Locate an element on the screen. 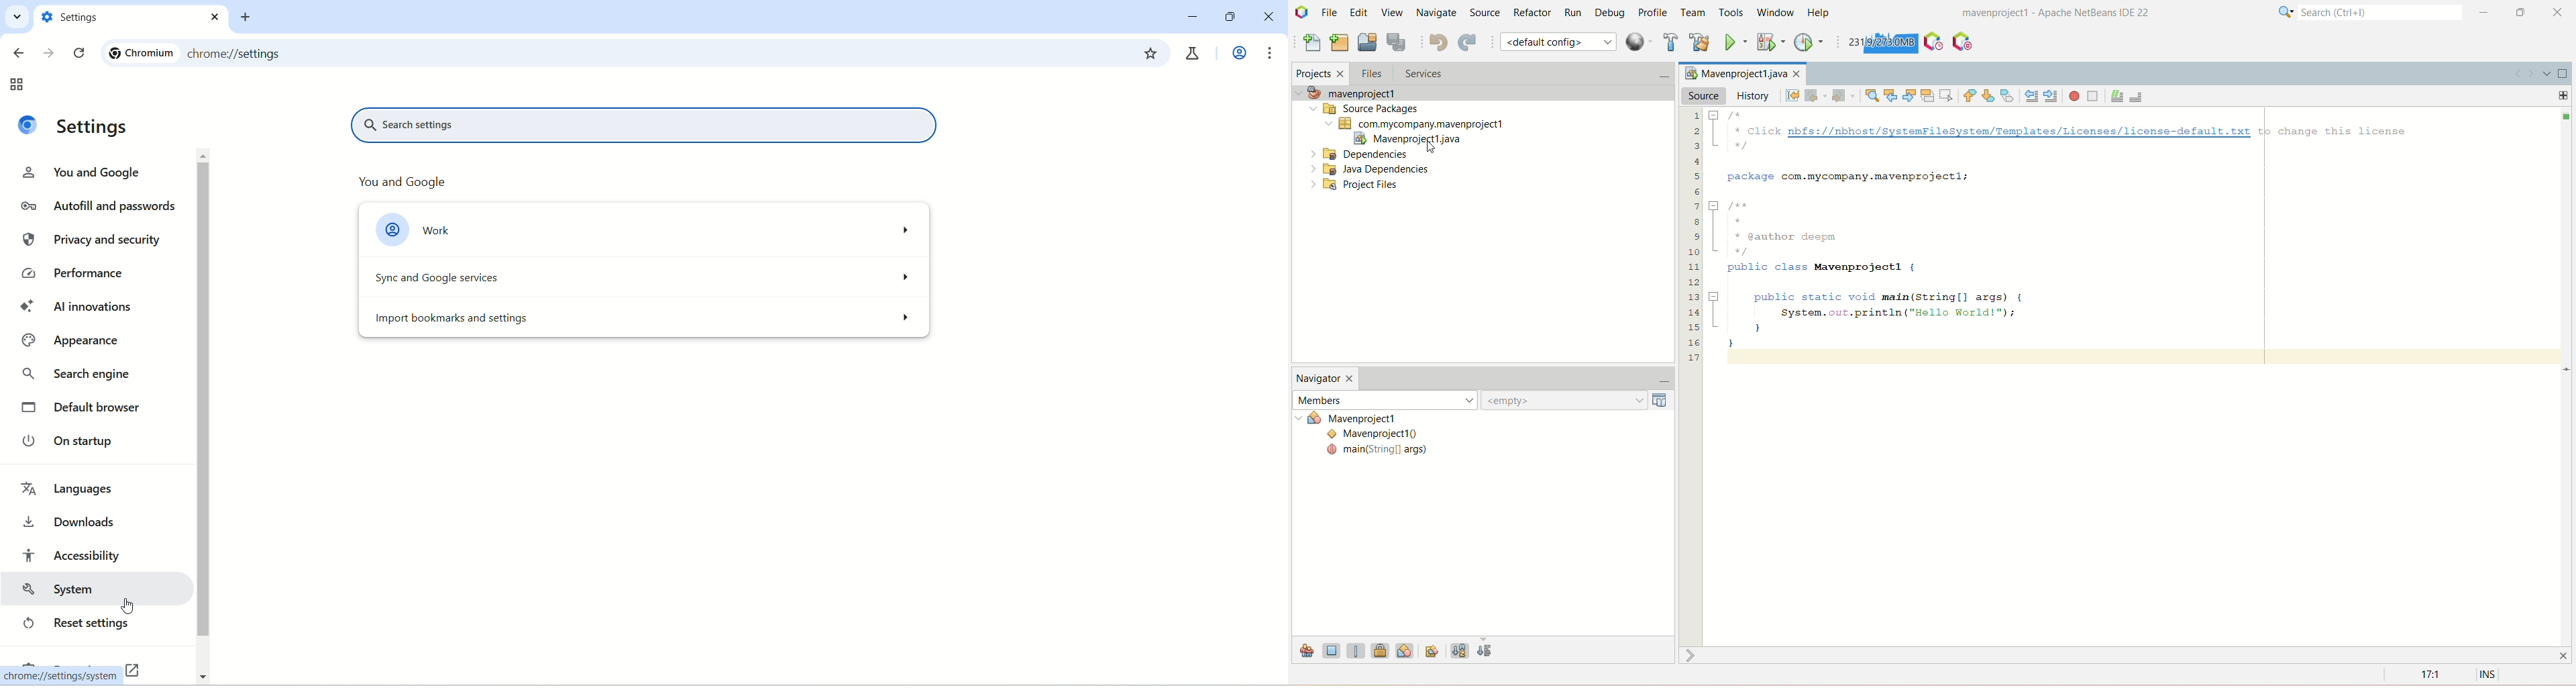  dependencies is located at coordinates (1358, 154).